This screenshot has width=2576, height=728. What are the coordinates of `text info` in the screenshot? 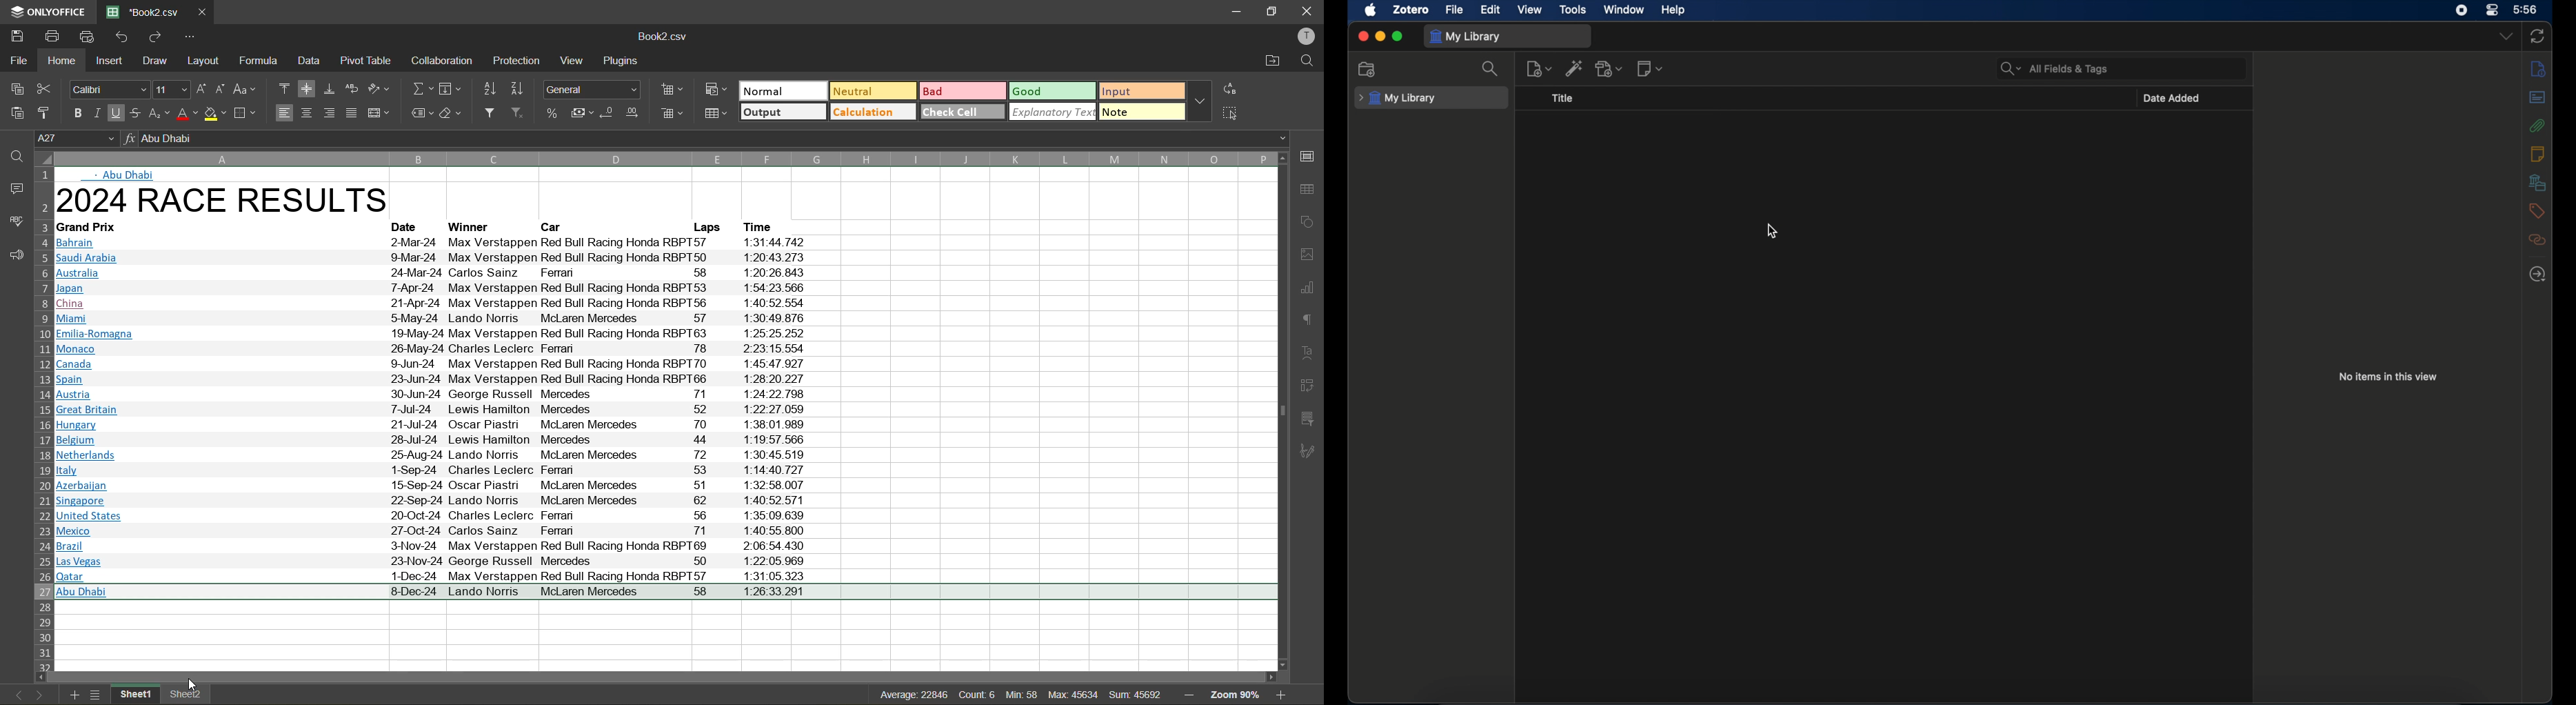 It's located at (436, 303).